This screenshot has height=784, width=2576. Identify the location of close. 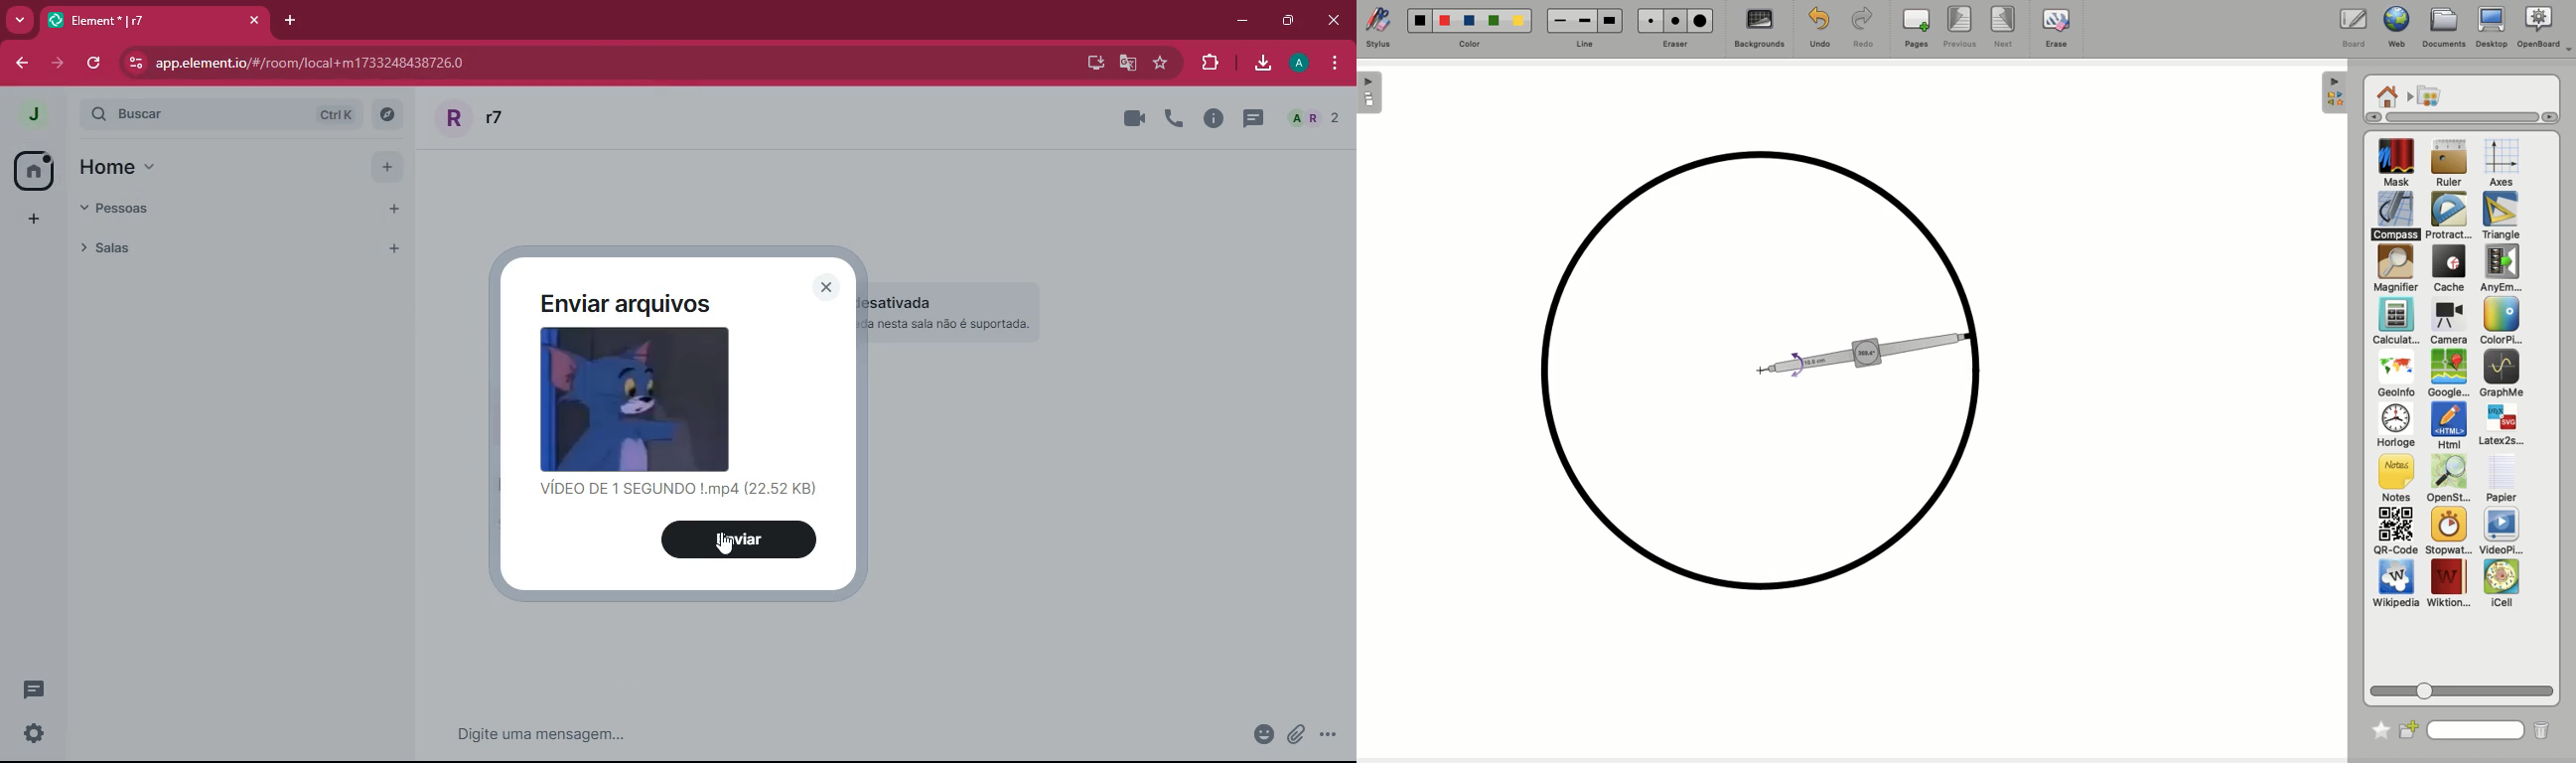
(1339, 21).